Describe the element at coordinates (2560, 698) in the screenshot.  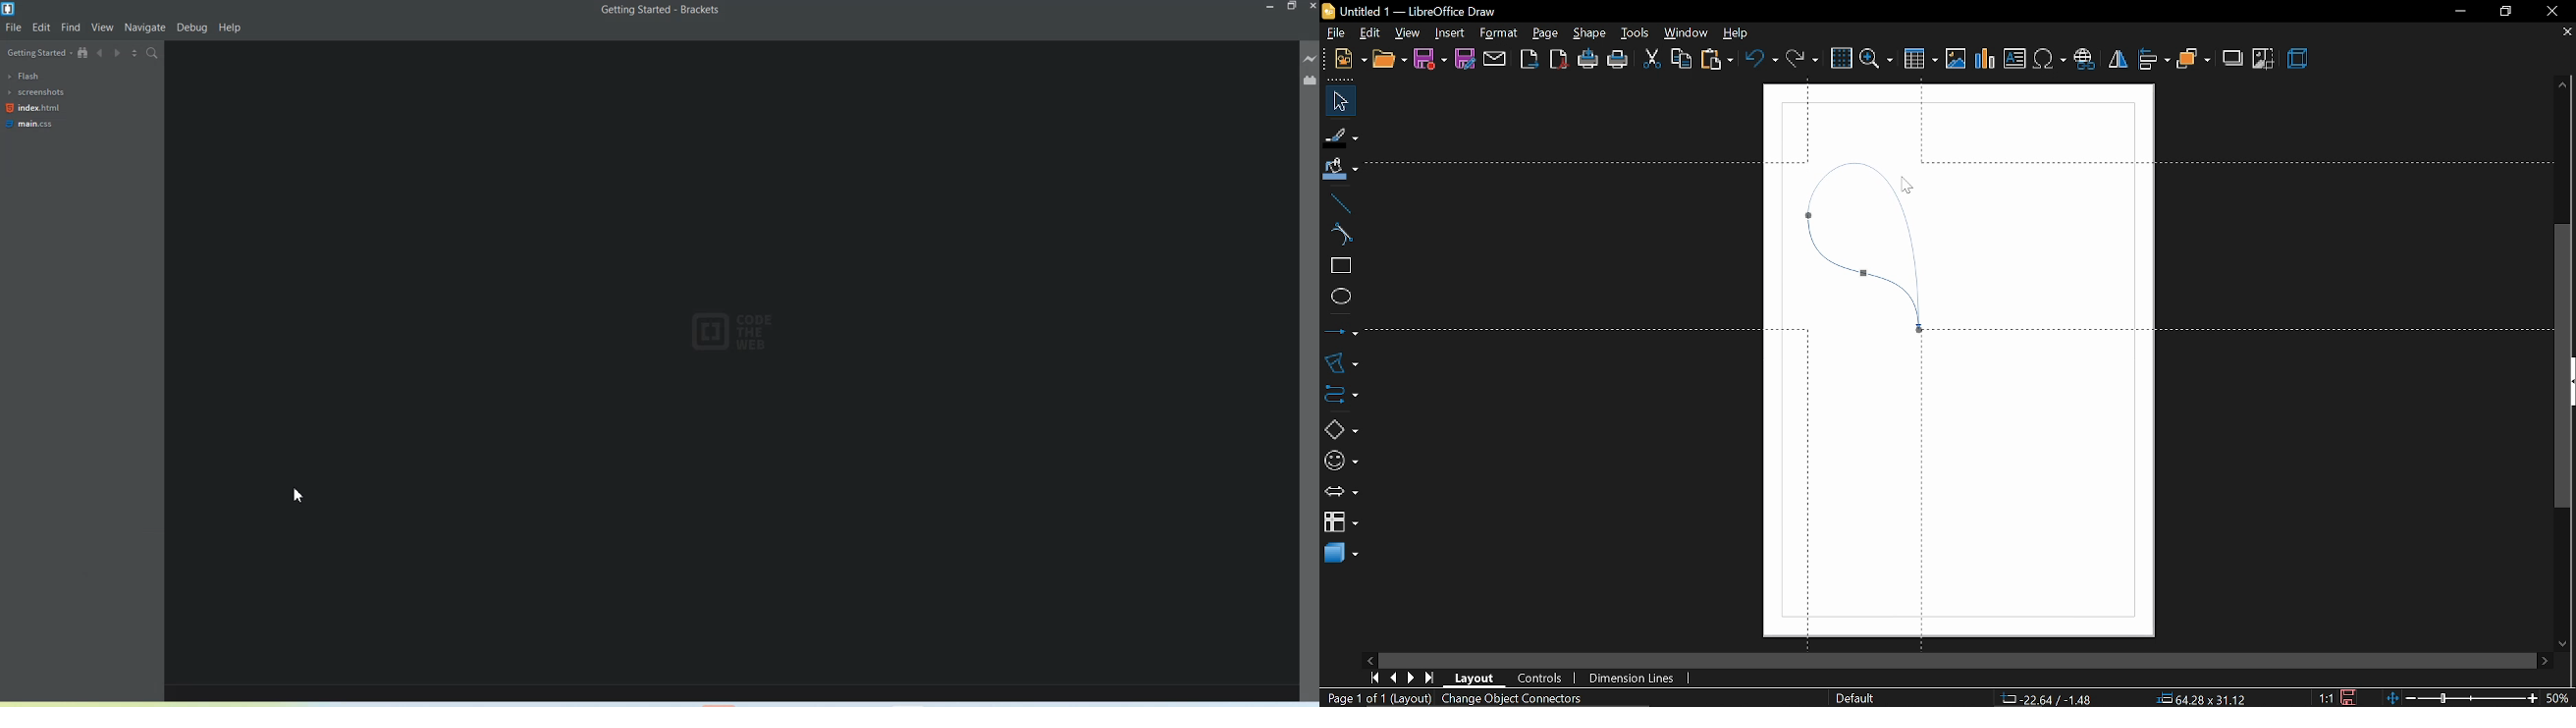
I see `current zoom` at that location.